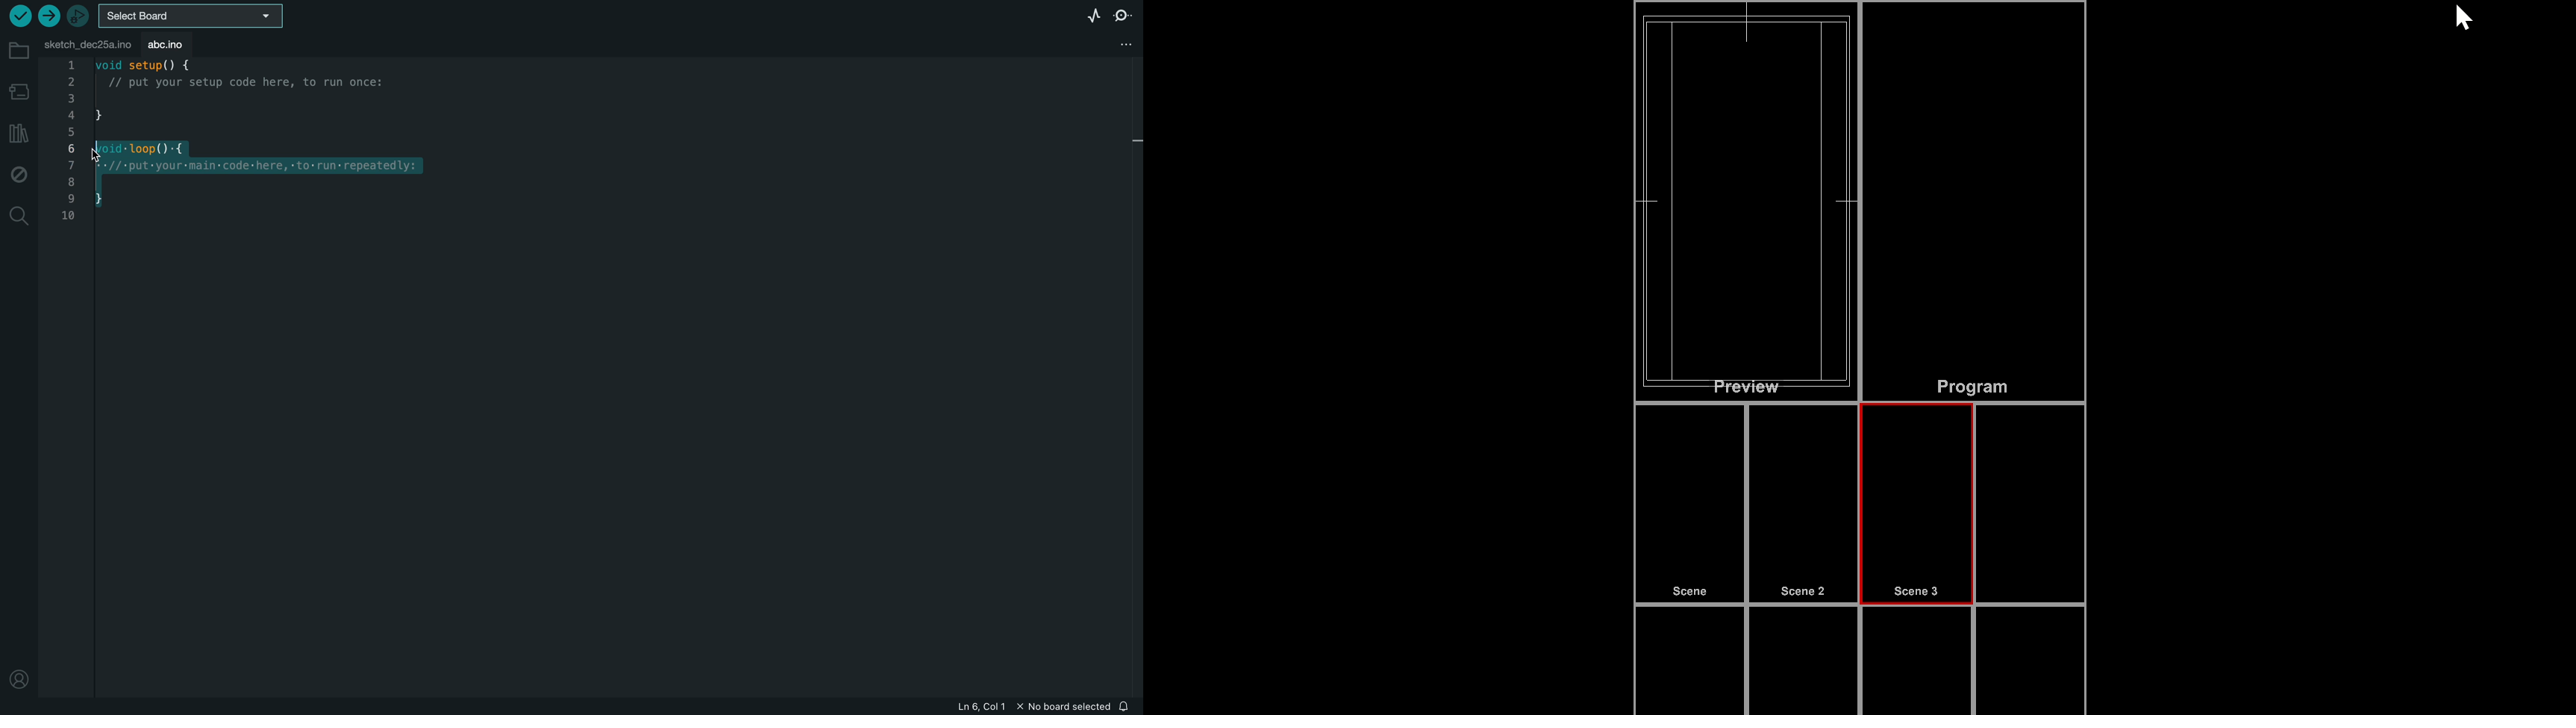  What do you see at coordinates (1691, 660) in the screenshot?
I see `placeholders for scenes that don't currently have any content assigned to them` at bounding box center [1691, 660].